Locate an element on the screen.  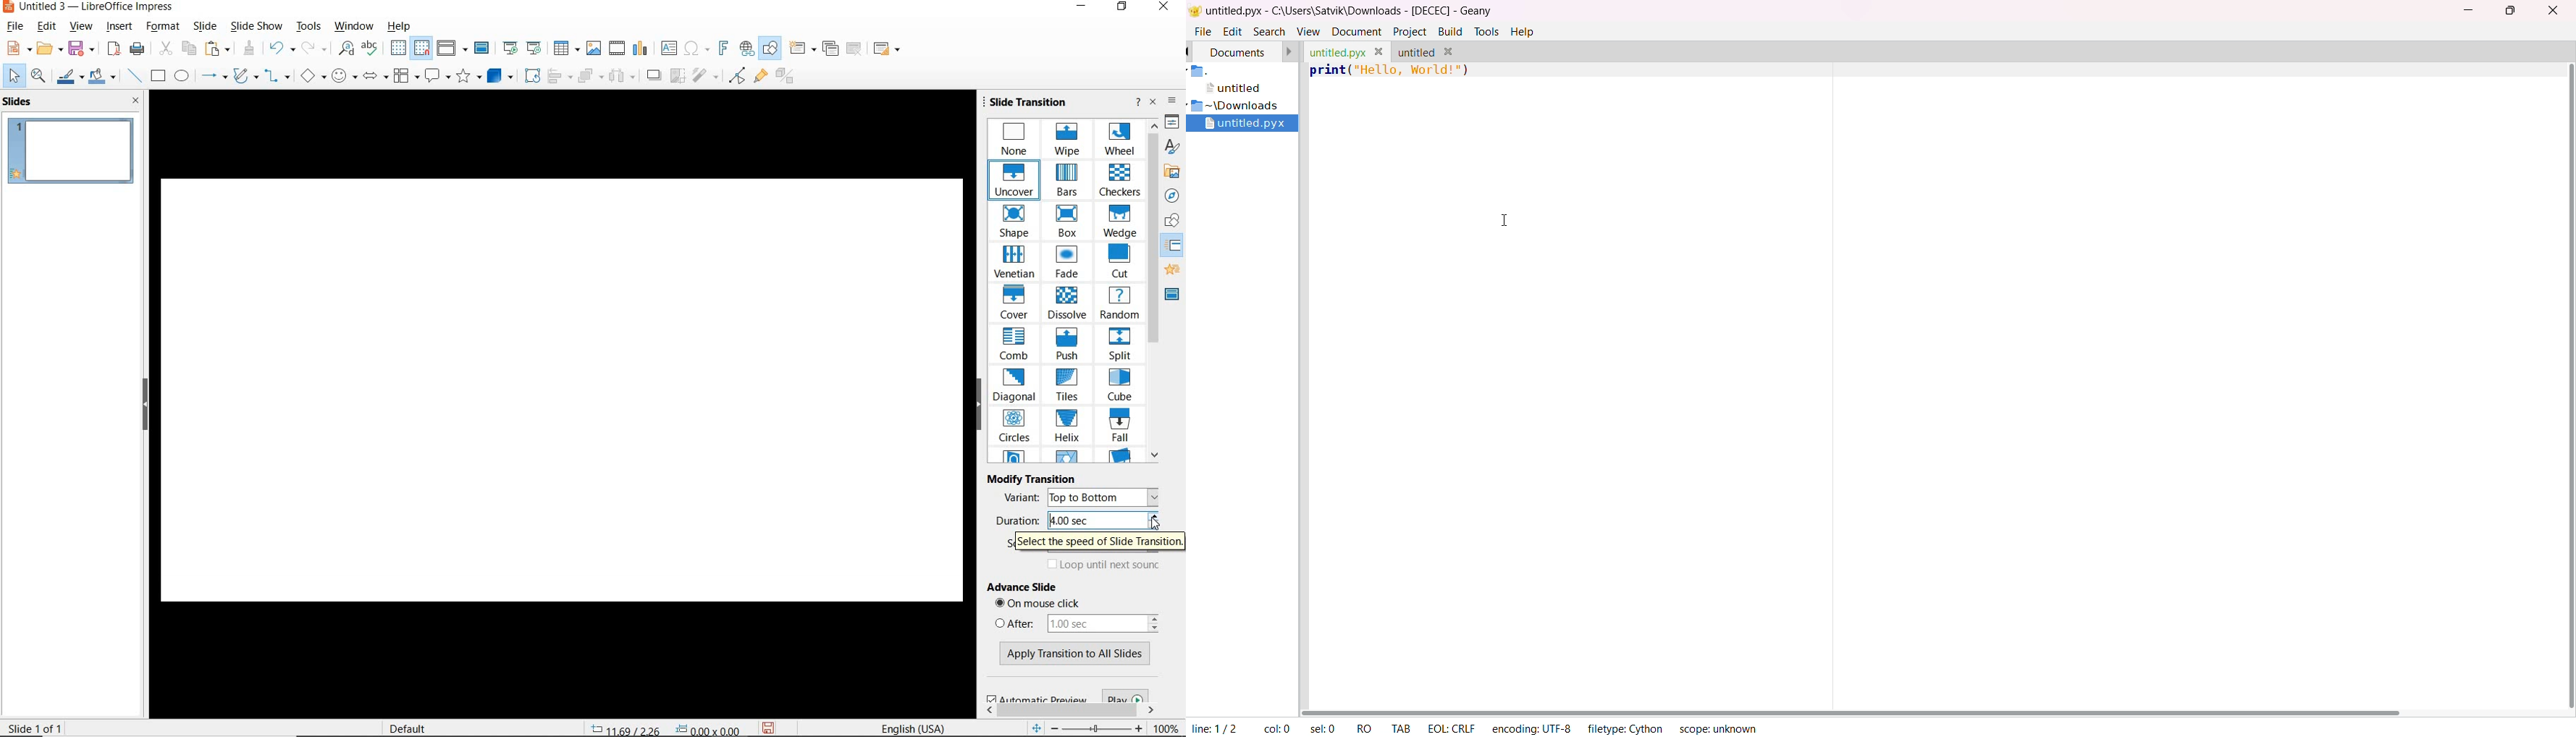
SELECT THE SPEED OF SLIDE TRANSITION is located at coordinates (1099, 544).